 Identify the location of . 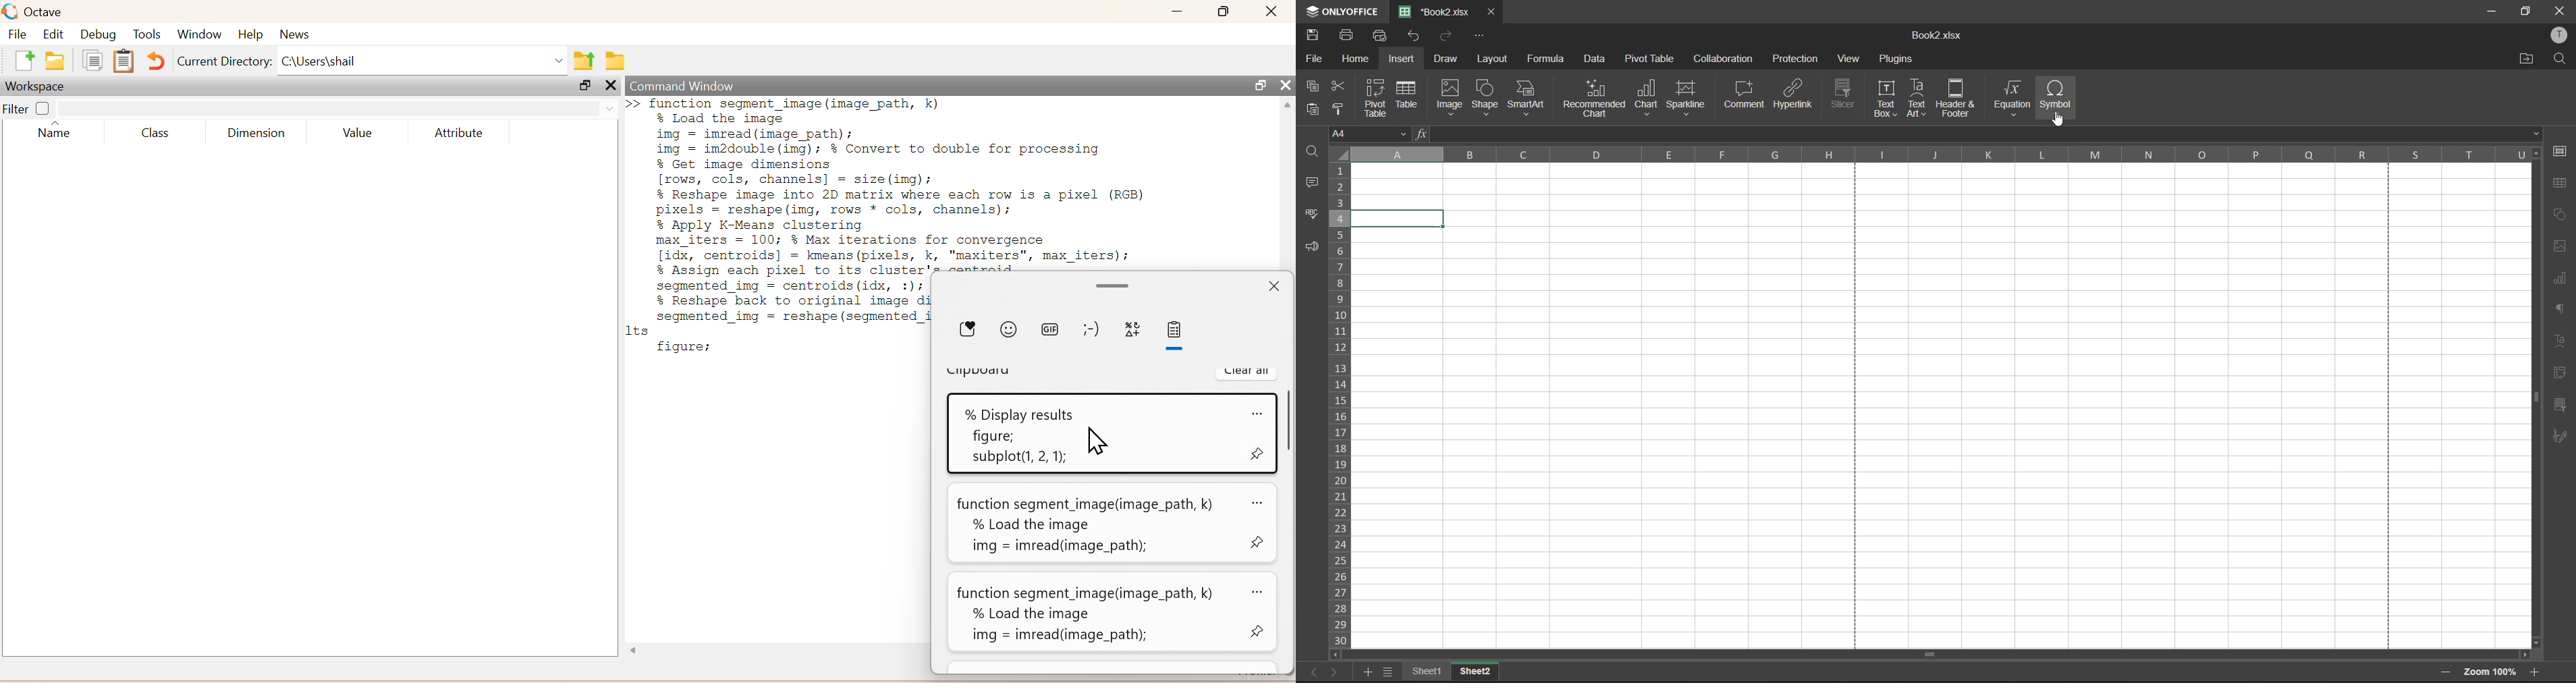
(611, 85).